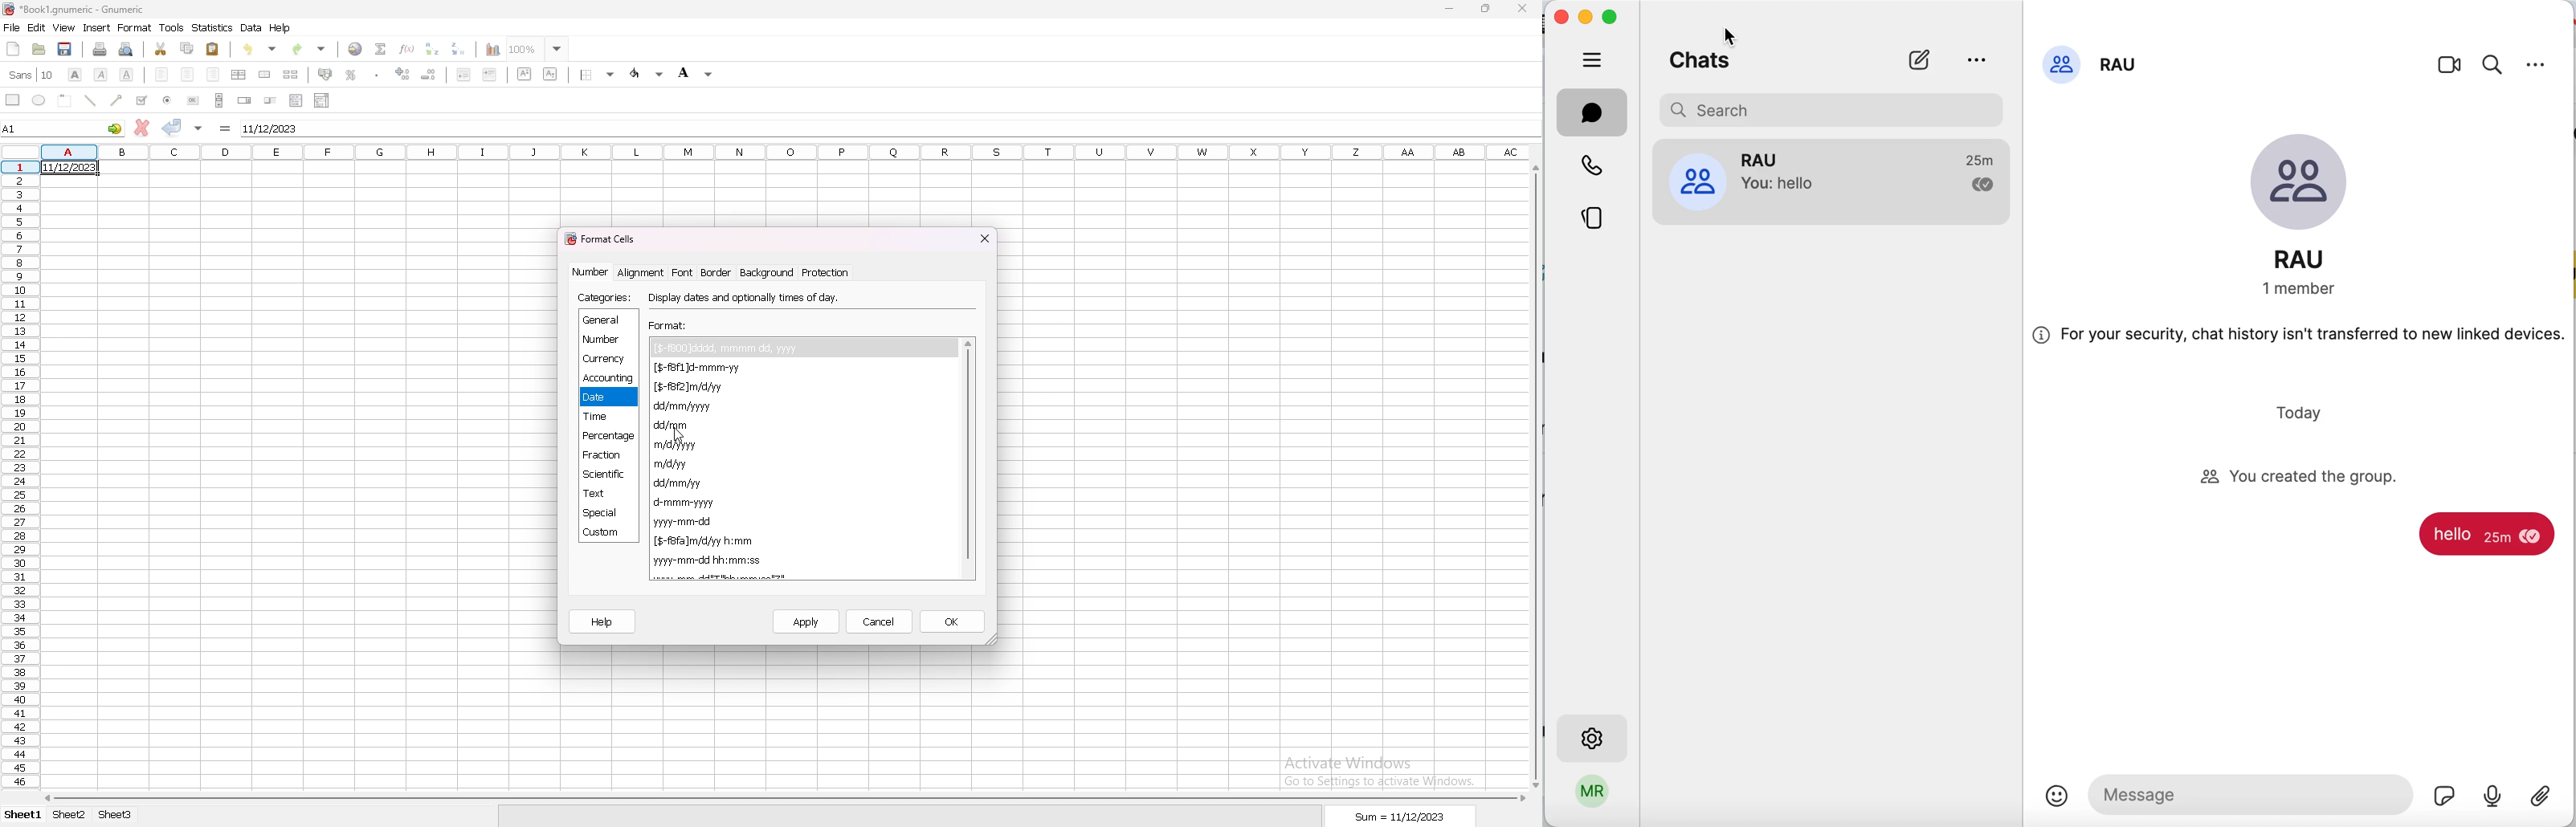  Describe the element at coordinates (1591, 796) in the screenshot. I see `user` at that location.